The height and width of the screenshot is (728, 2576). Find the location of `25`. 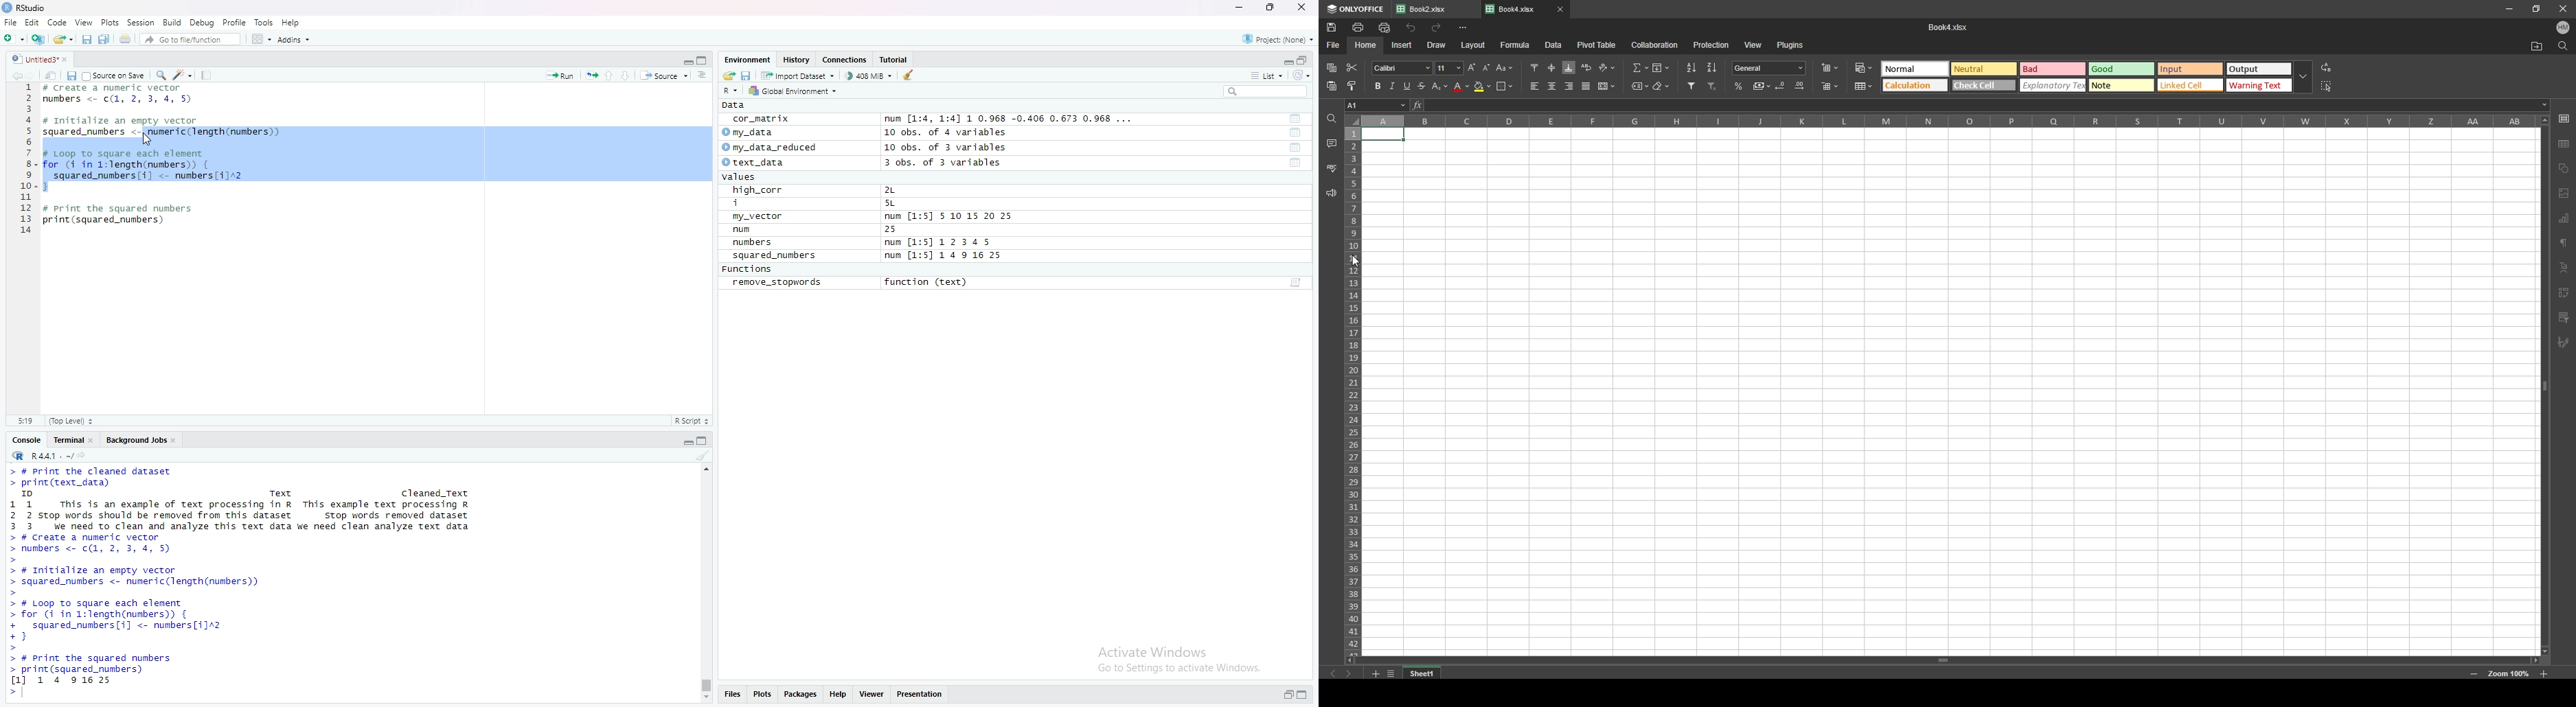

25 is located at coordinates (904, 230).